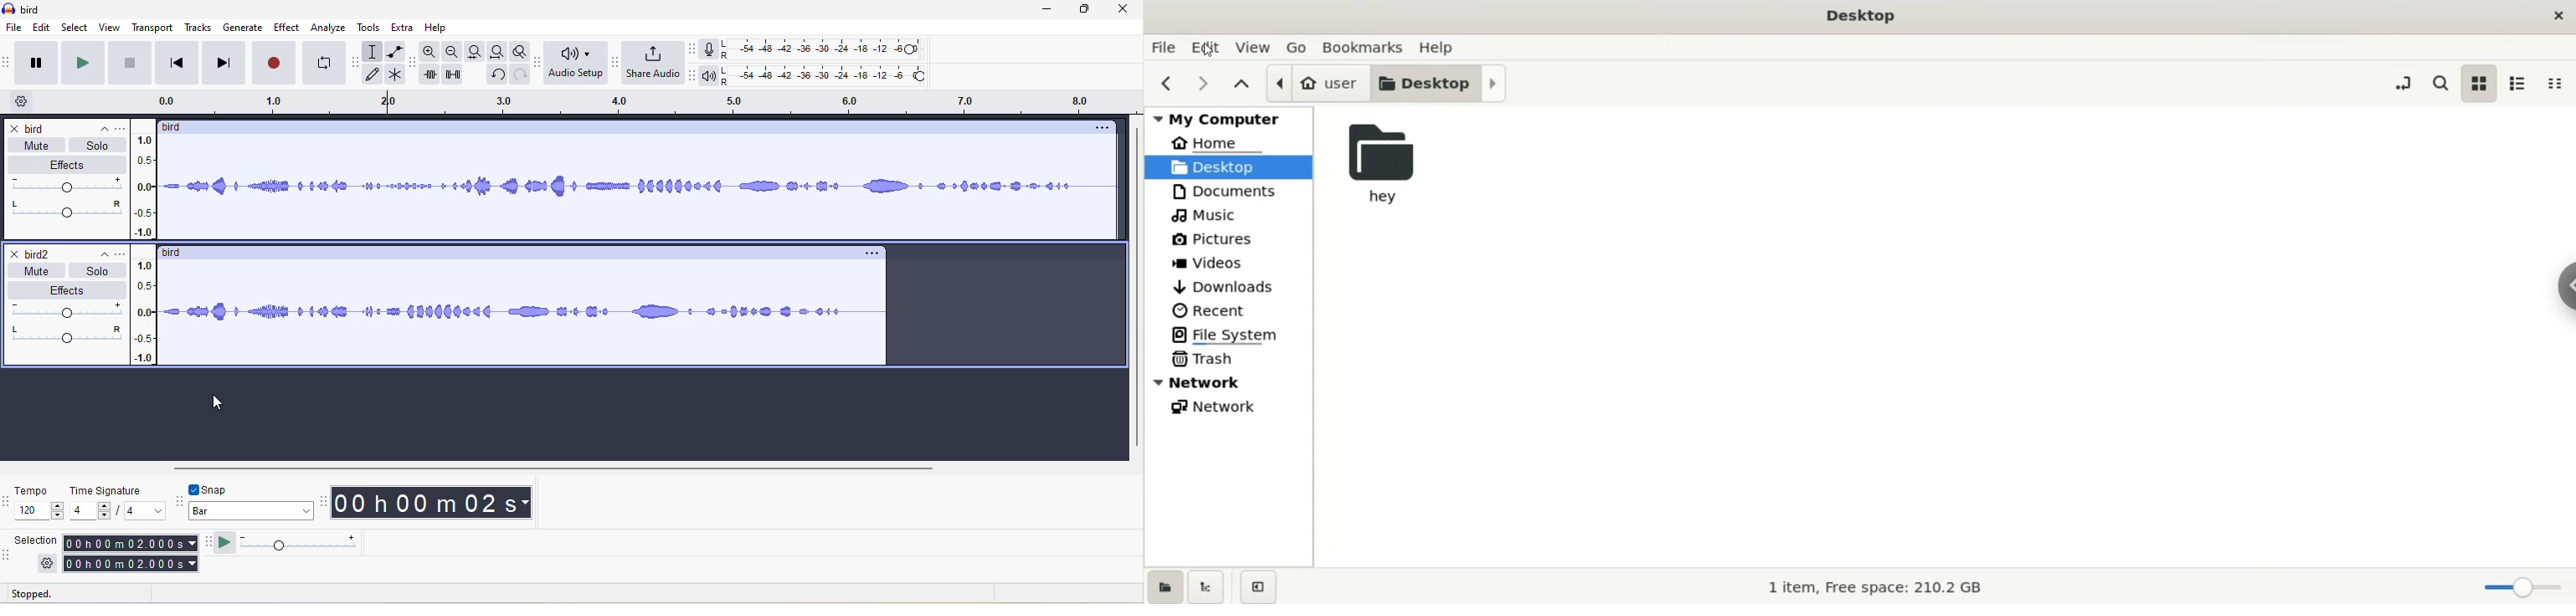  Describe the element at coordinates (411, 64) in the screenshot. I see `audacity edit tool` at that location.